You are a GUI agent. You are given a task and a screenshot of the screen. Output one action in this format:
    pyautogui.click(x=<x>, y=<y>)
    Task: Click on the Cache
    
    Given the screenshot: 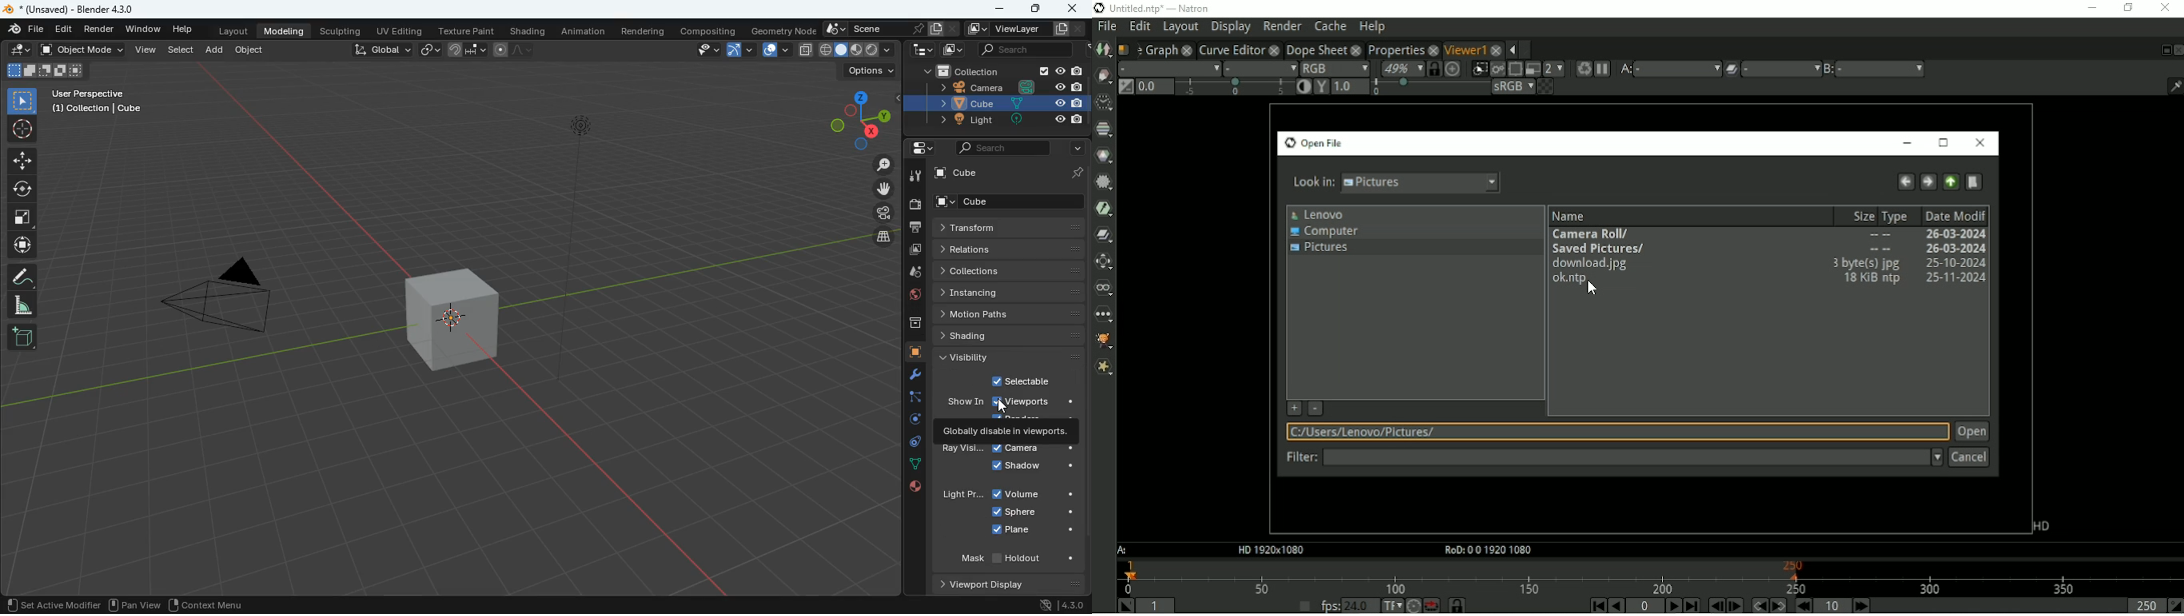 What is the action you would take?
    pyautogui.click(x=1330, y=26)
    